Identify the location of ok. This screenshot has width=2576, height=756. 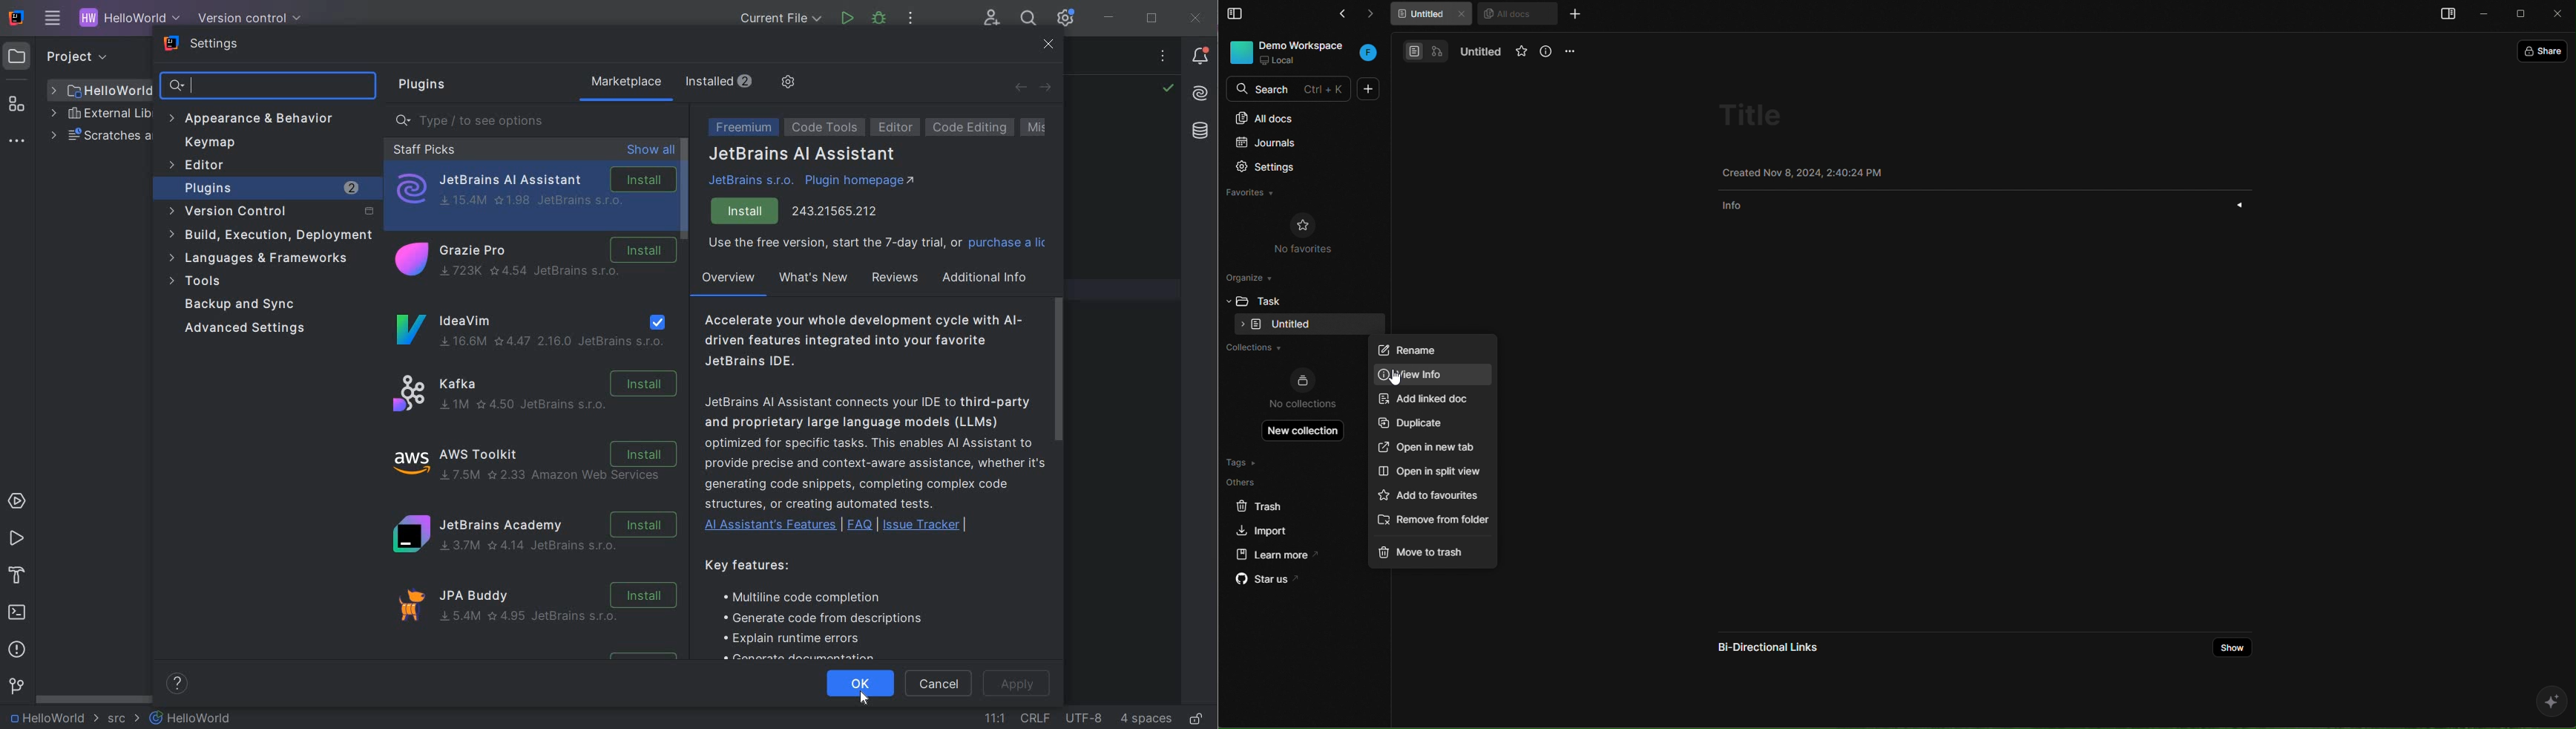
(861, 677).